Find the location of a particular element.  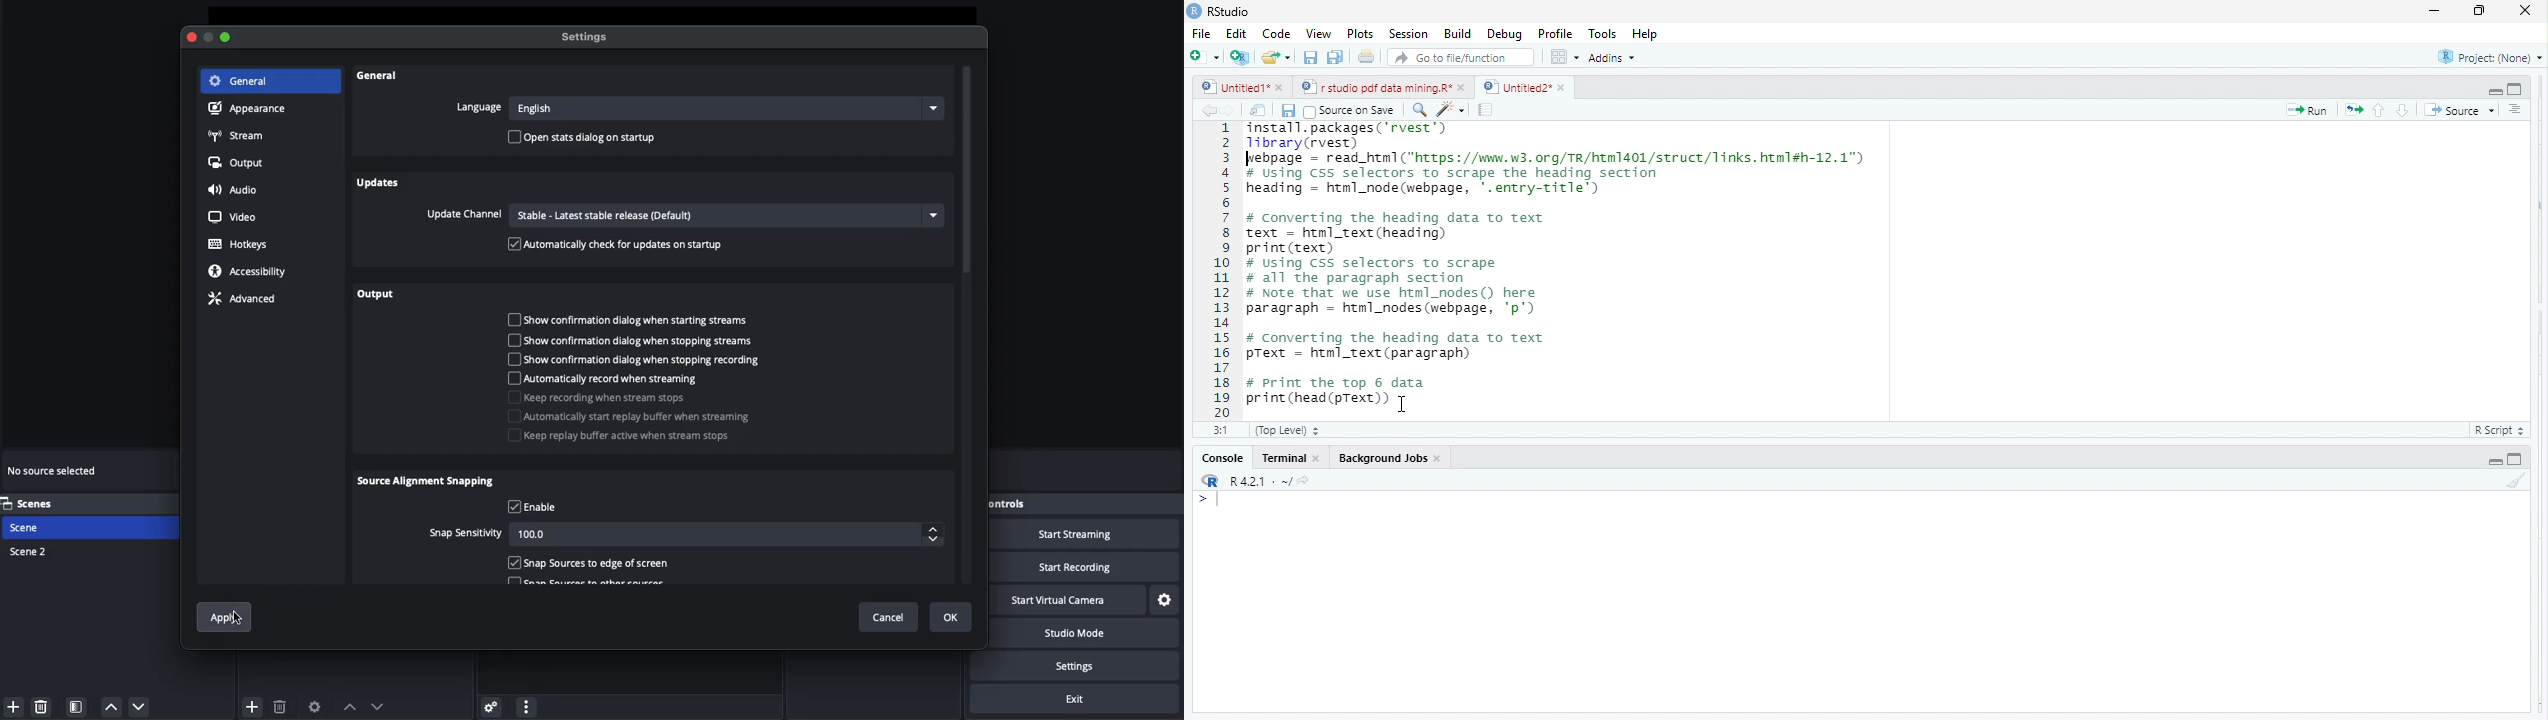

Cancel is located at coordinates (888, 618).